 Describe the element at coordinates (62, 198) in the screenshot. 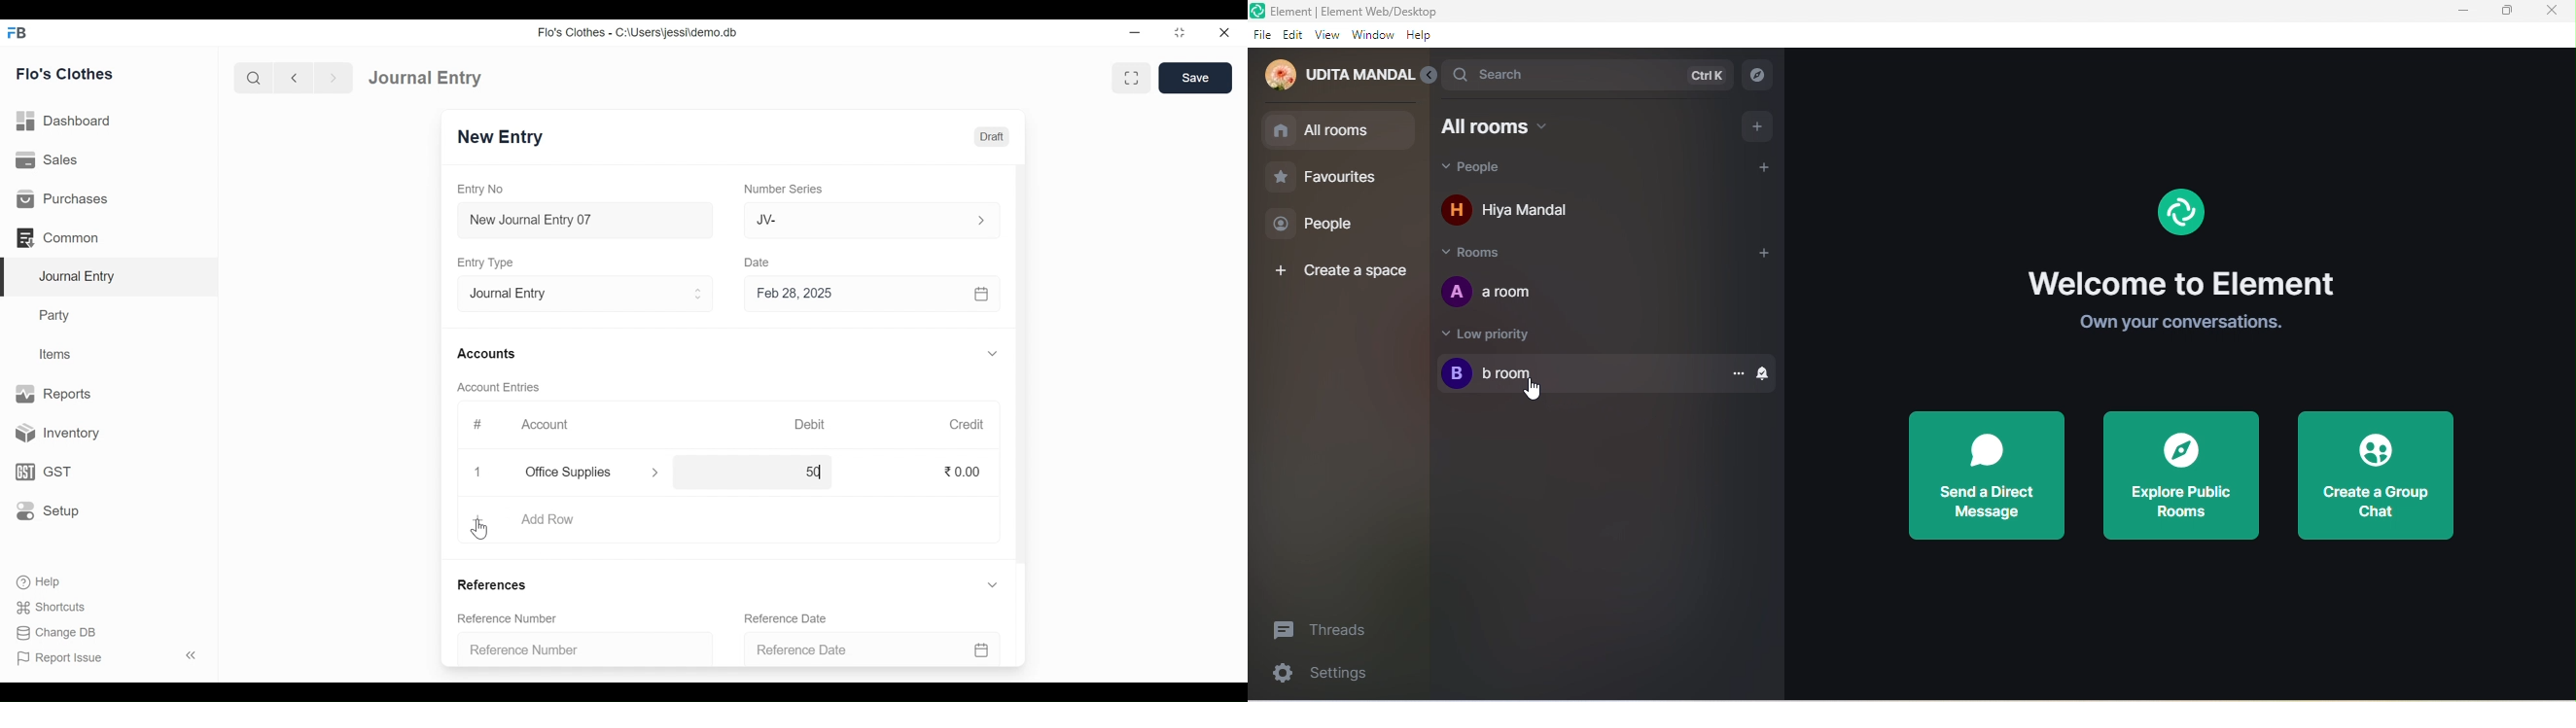

I see `Purchases` at that location.